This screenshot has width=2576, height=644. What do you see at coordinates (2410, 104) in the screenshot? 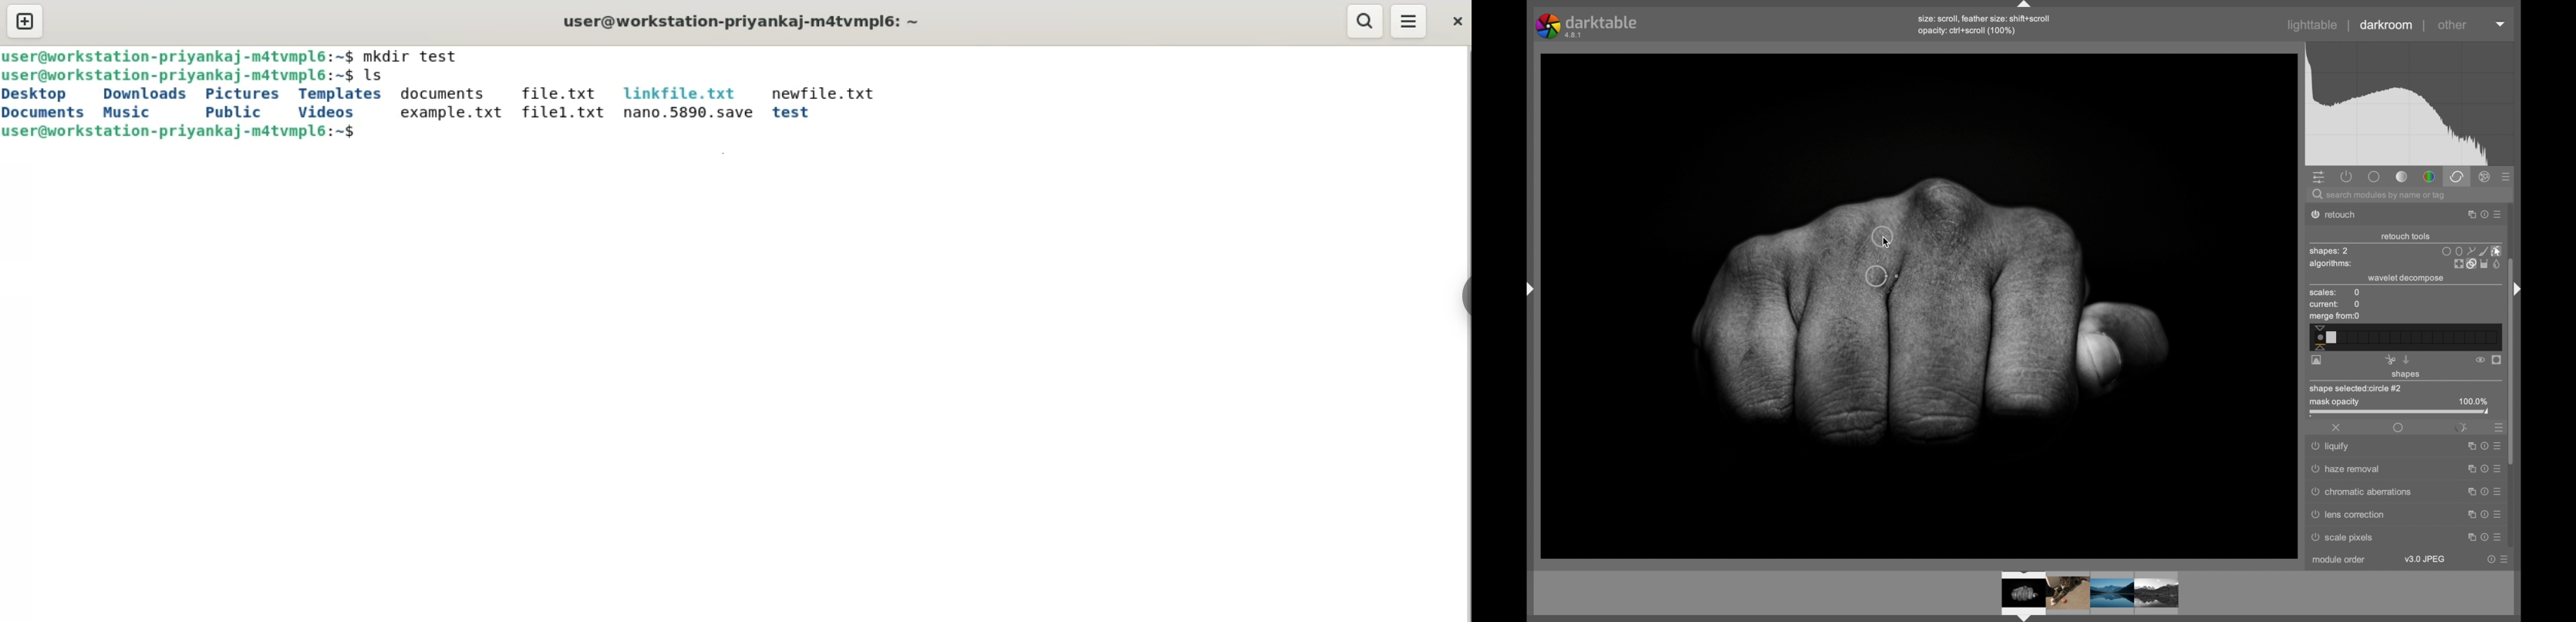
I see `histogram` at bounding box center [2410, 104].